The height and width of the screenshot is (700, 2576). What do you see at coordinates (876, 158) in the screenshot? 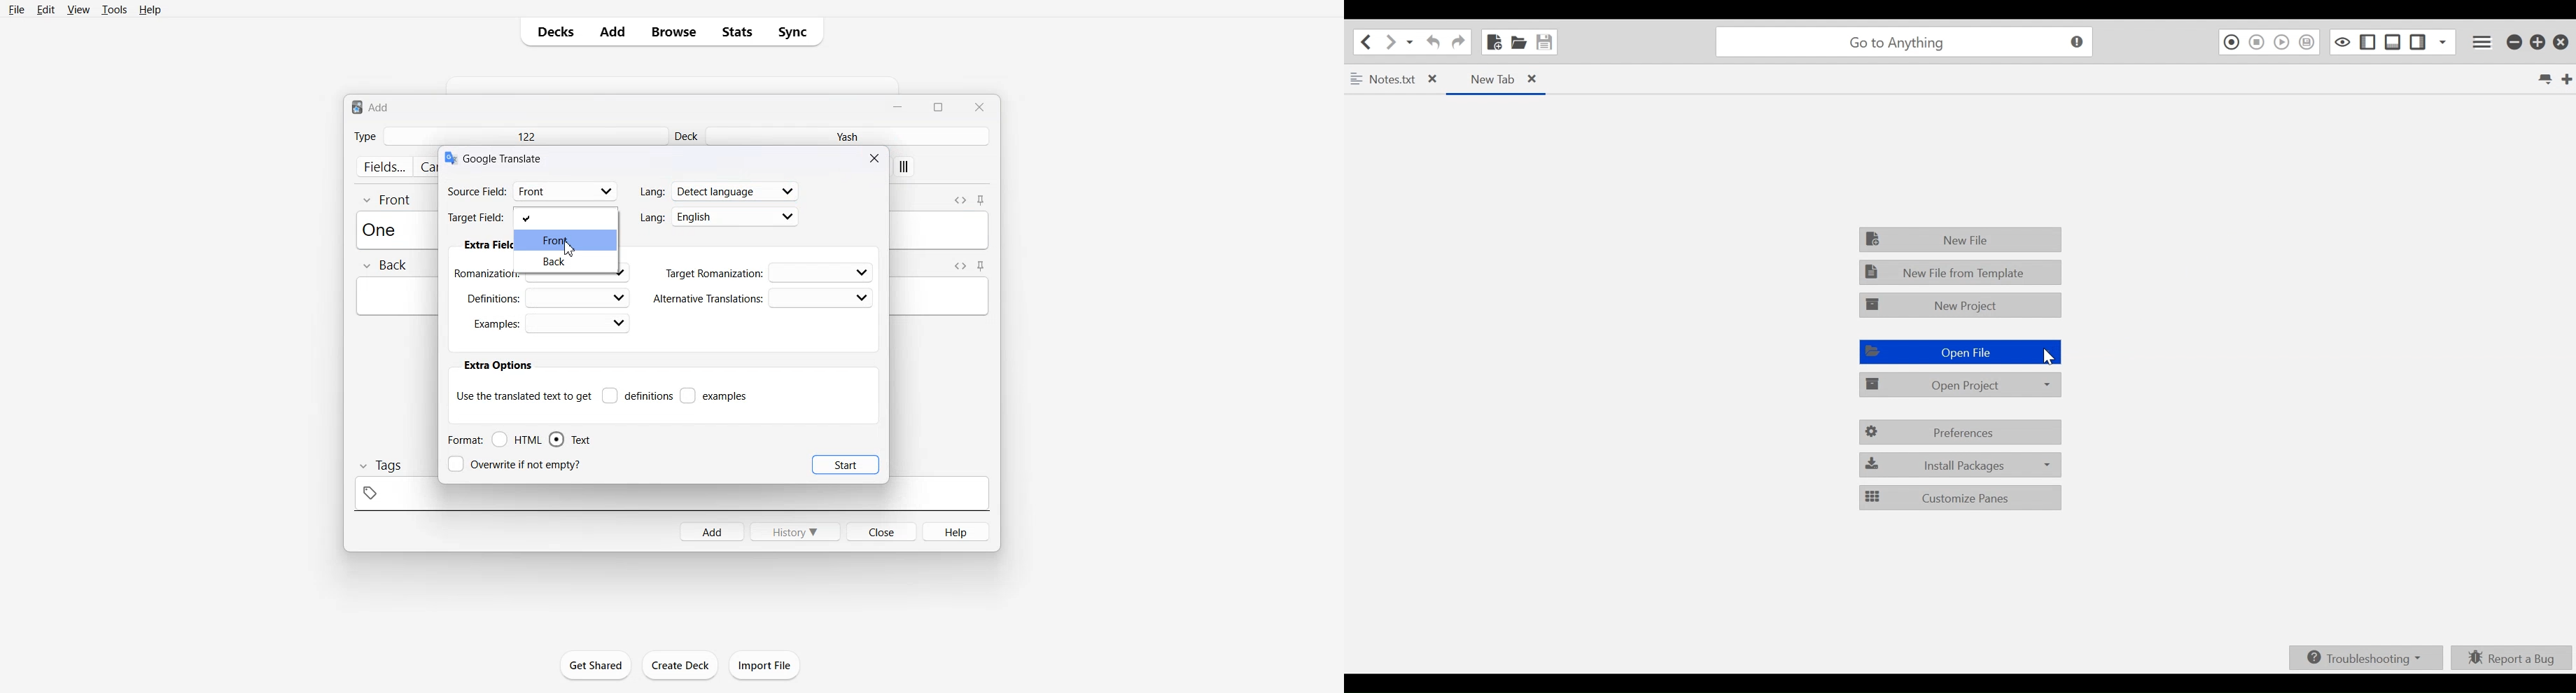
I see `Close` at bounding box center [876, 158].